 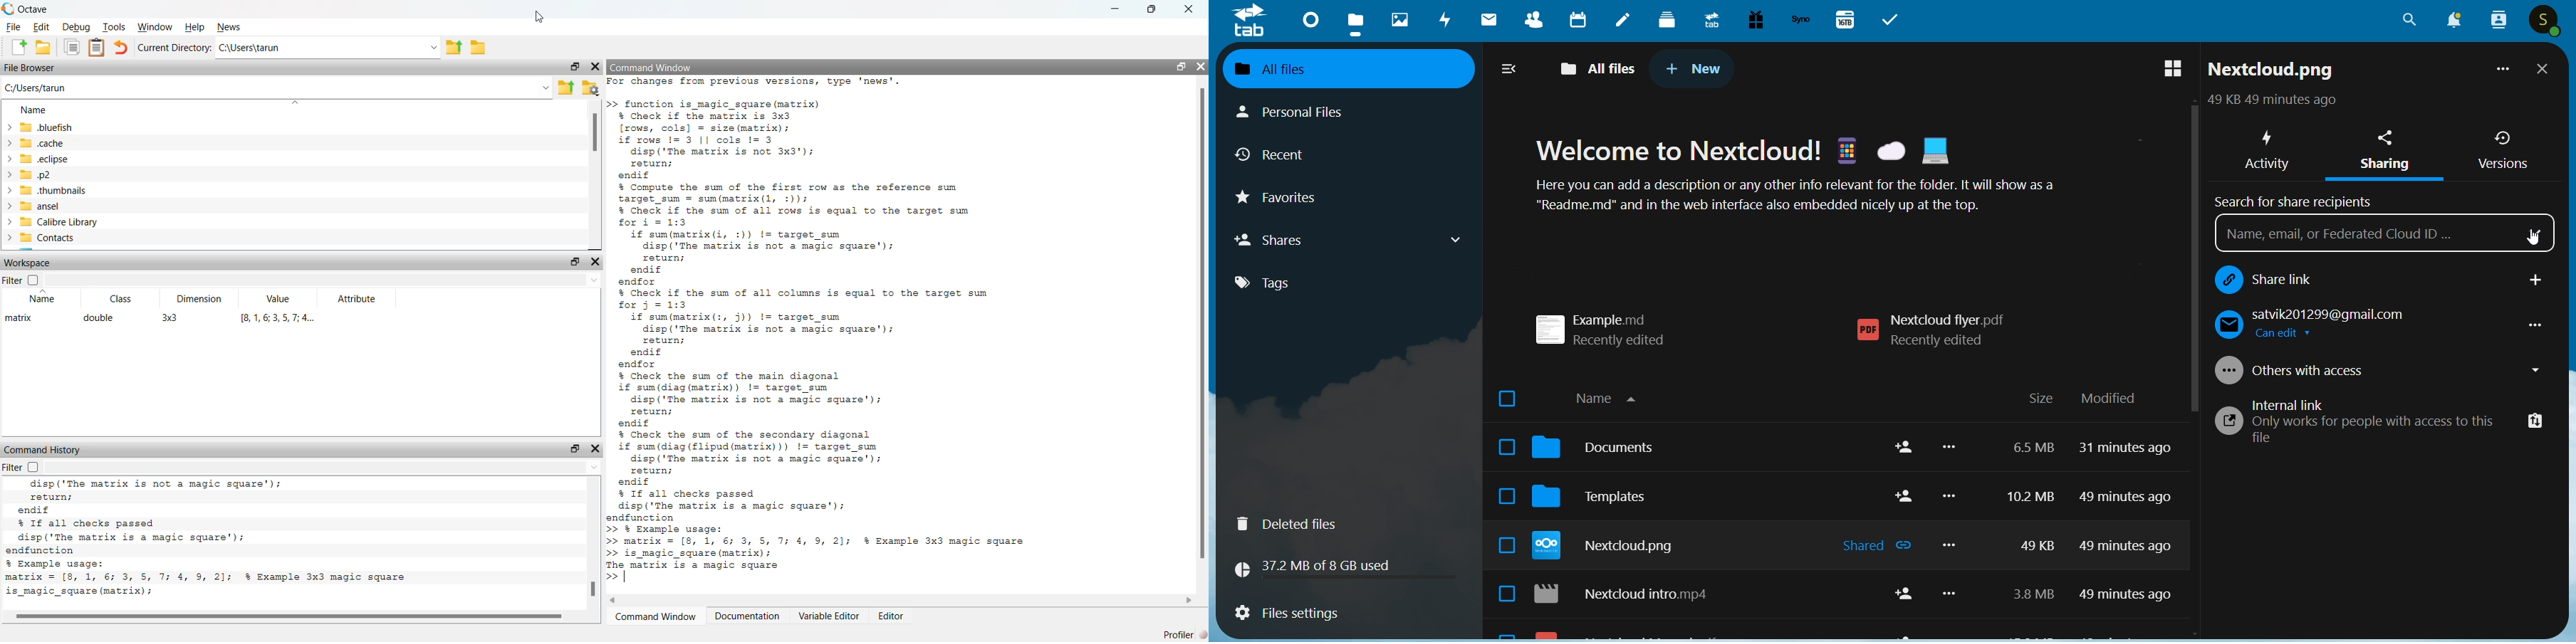 What do you see at coordinates (595, 261) in the screenshot?
I see `close` at bounding box center [595, 261].